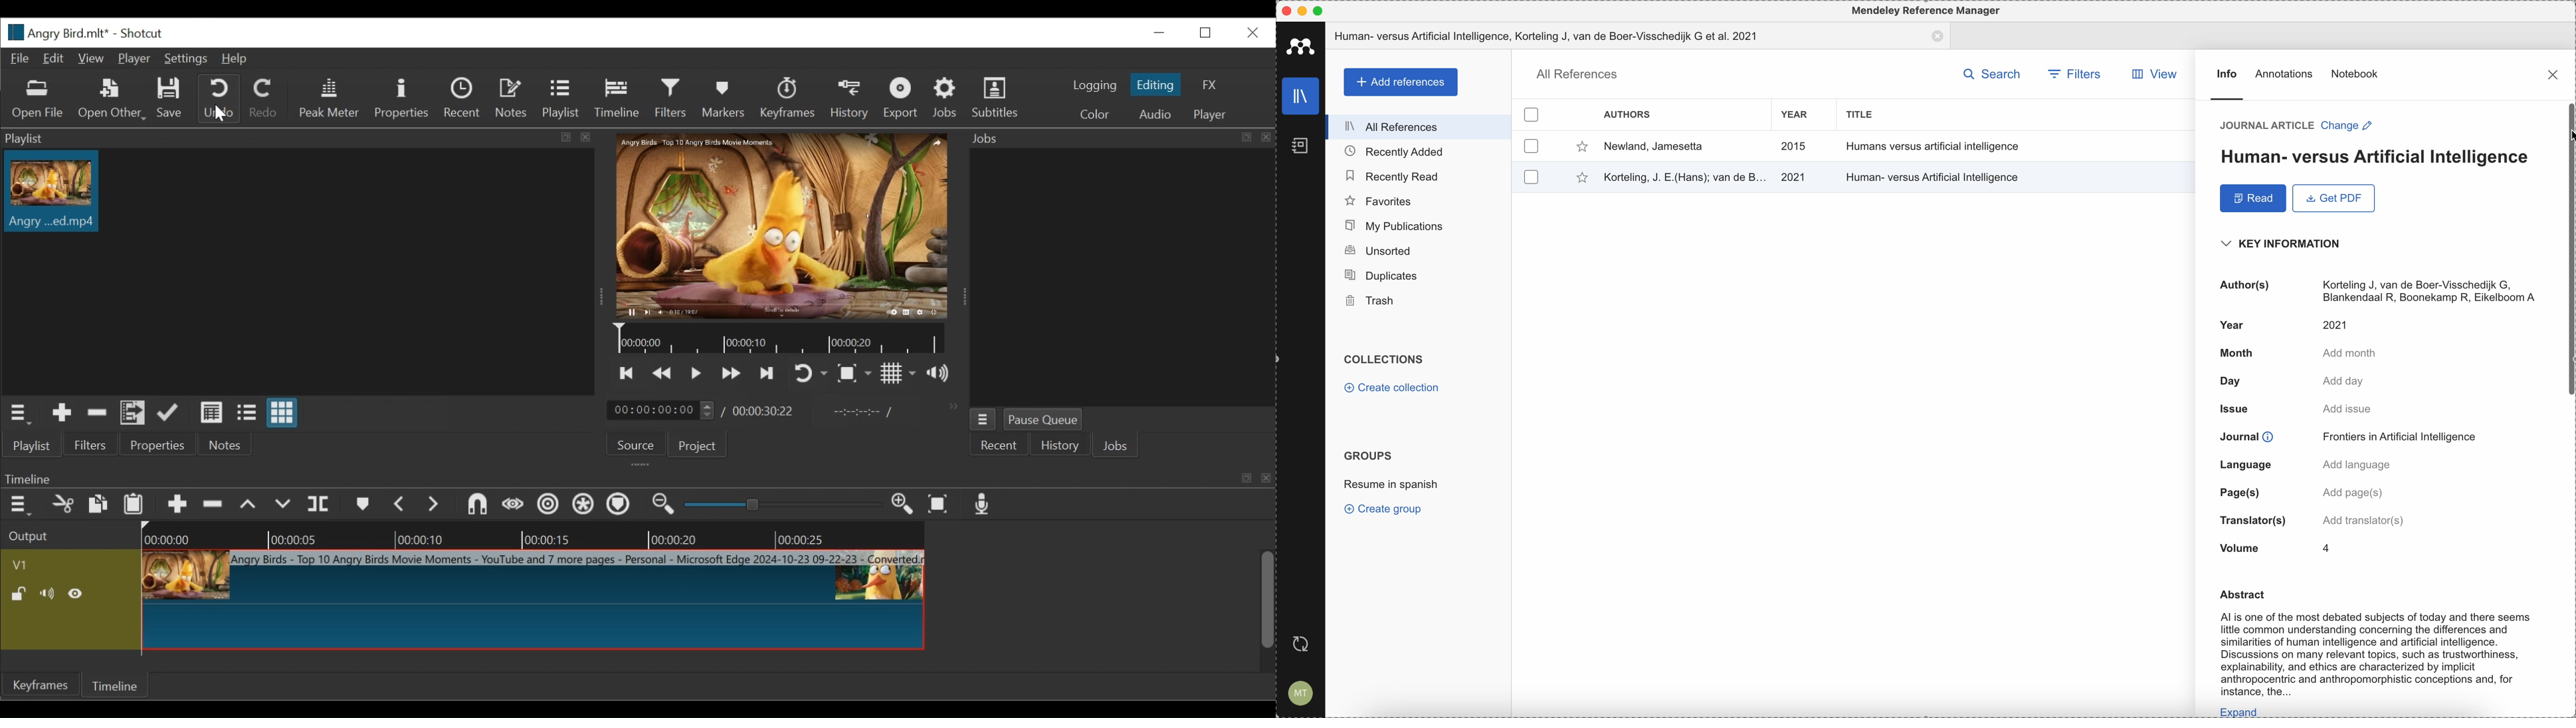 The width and height of the screenshot is (2576, 728). What do you see at coordinates (170, 98) in the screenshot?
I see `Save` at bounding box center [170, 98].